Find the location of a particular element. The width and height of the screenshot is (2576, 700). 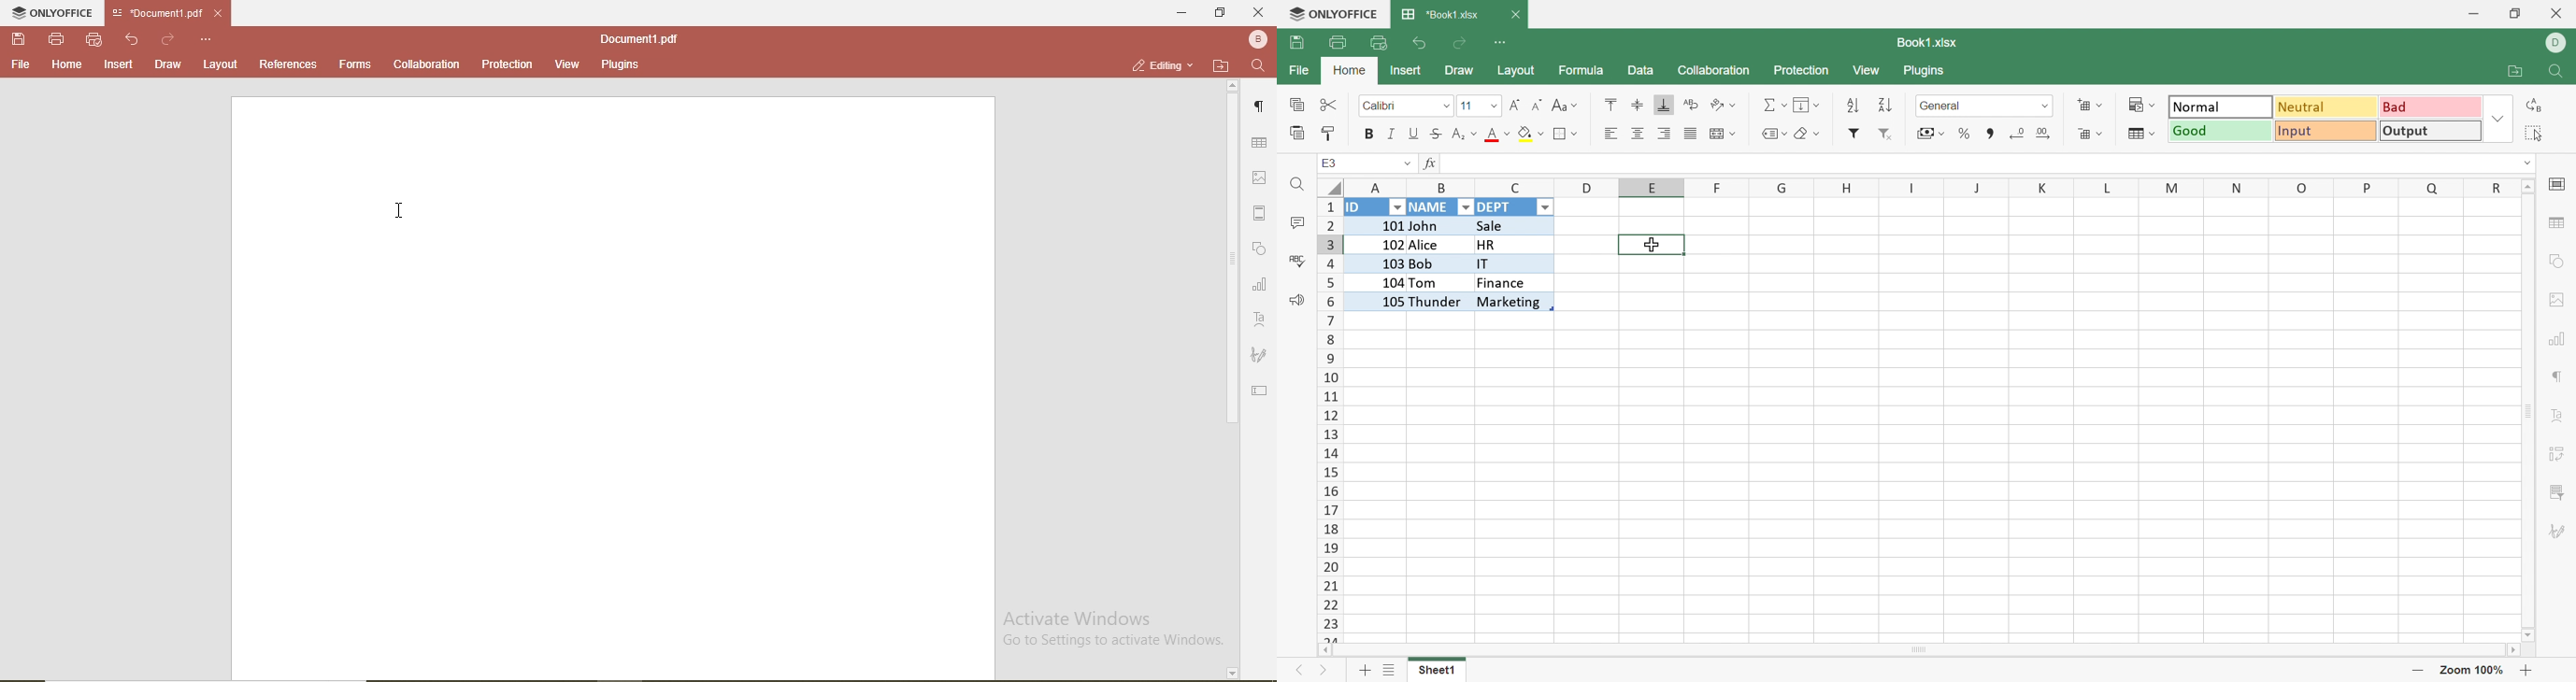

Paste is located at coordinates (1296, 132).